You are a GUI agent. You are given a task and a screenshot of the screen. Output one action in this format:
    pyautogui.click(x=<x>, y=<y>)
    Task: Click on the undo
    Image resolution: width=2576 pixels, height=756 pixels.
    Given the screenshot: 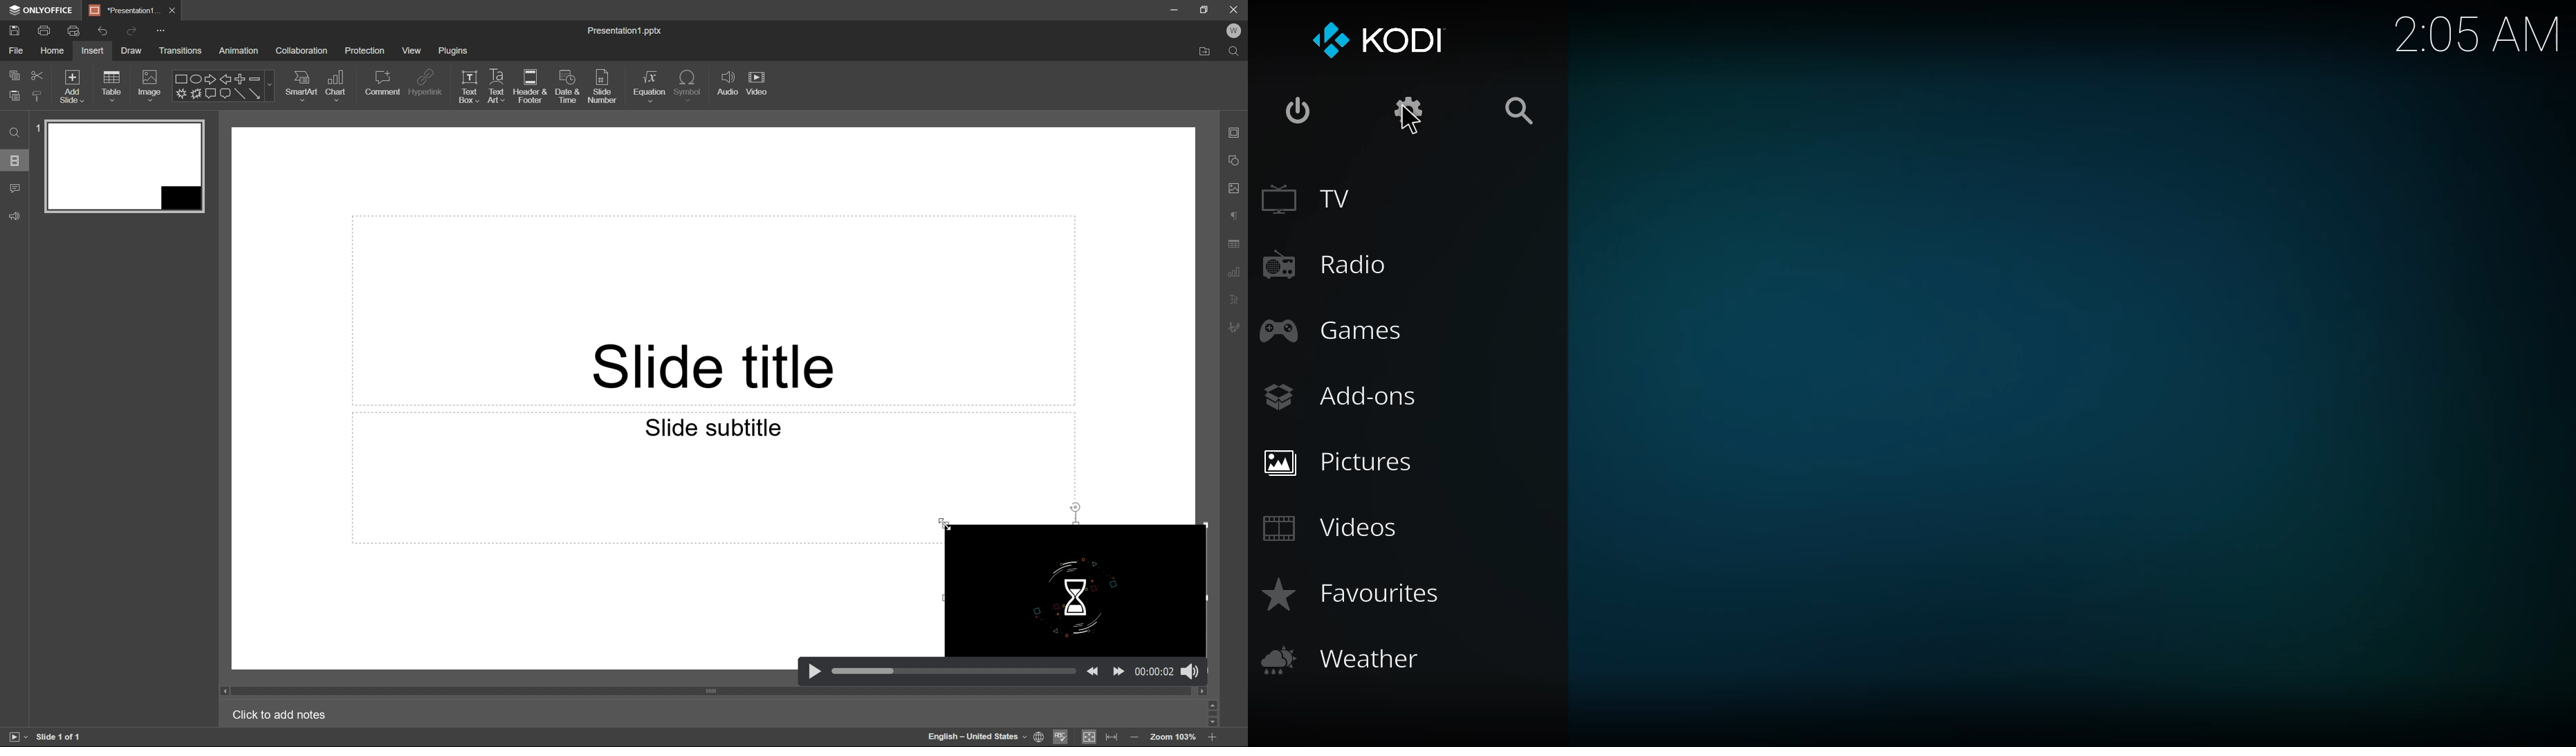 What is the action you would take?
    pyautogui.click(x=99, y=31)
    